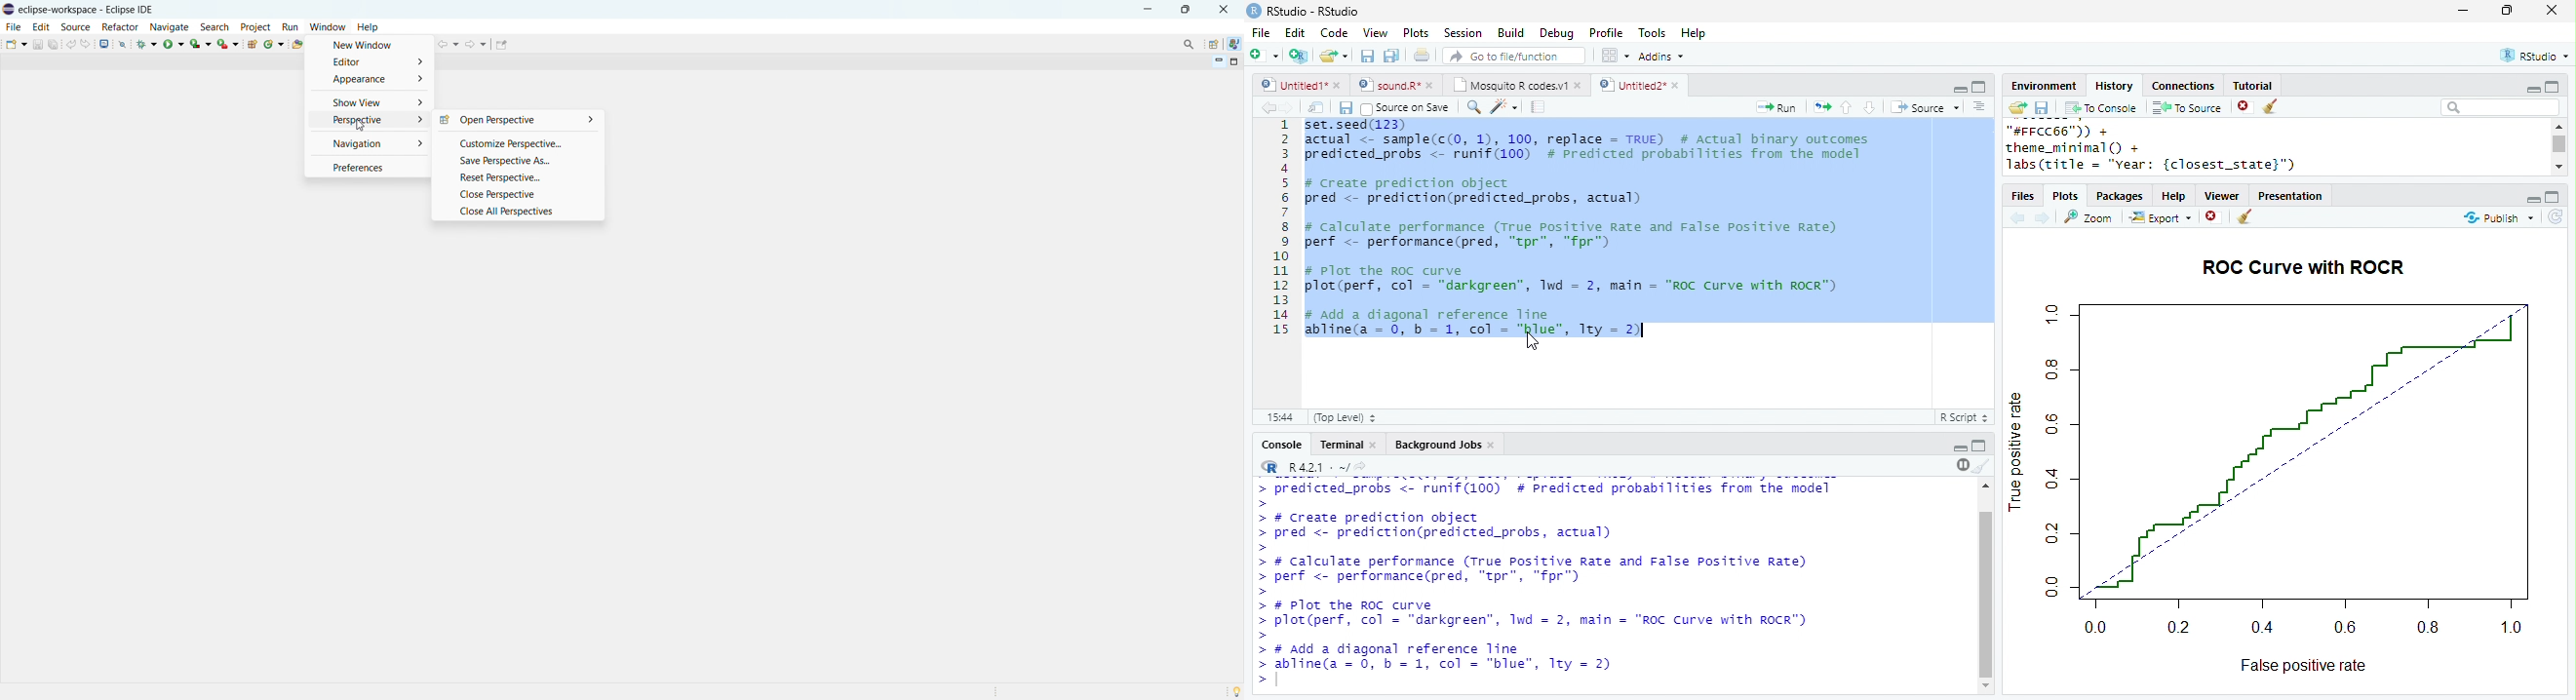 The width and height of the screenshot is (2576, 700). I want to click on save, so click(1367, 56).